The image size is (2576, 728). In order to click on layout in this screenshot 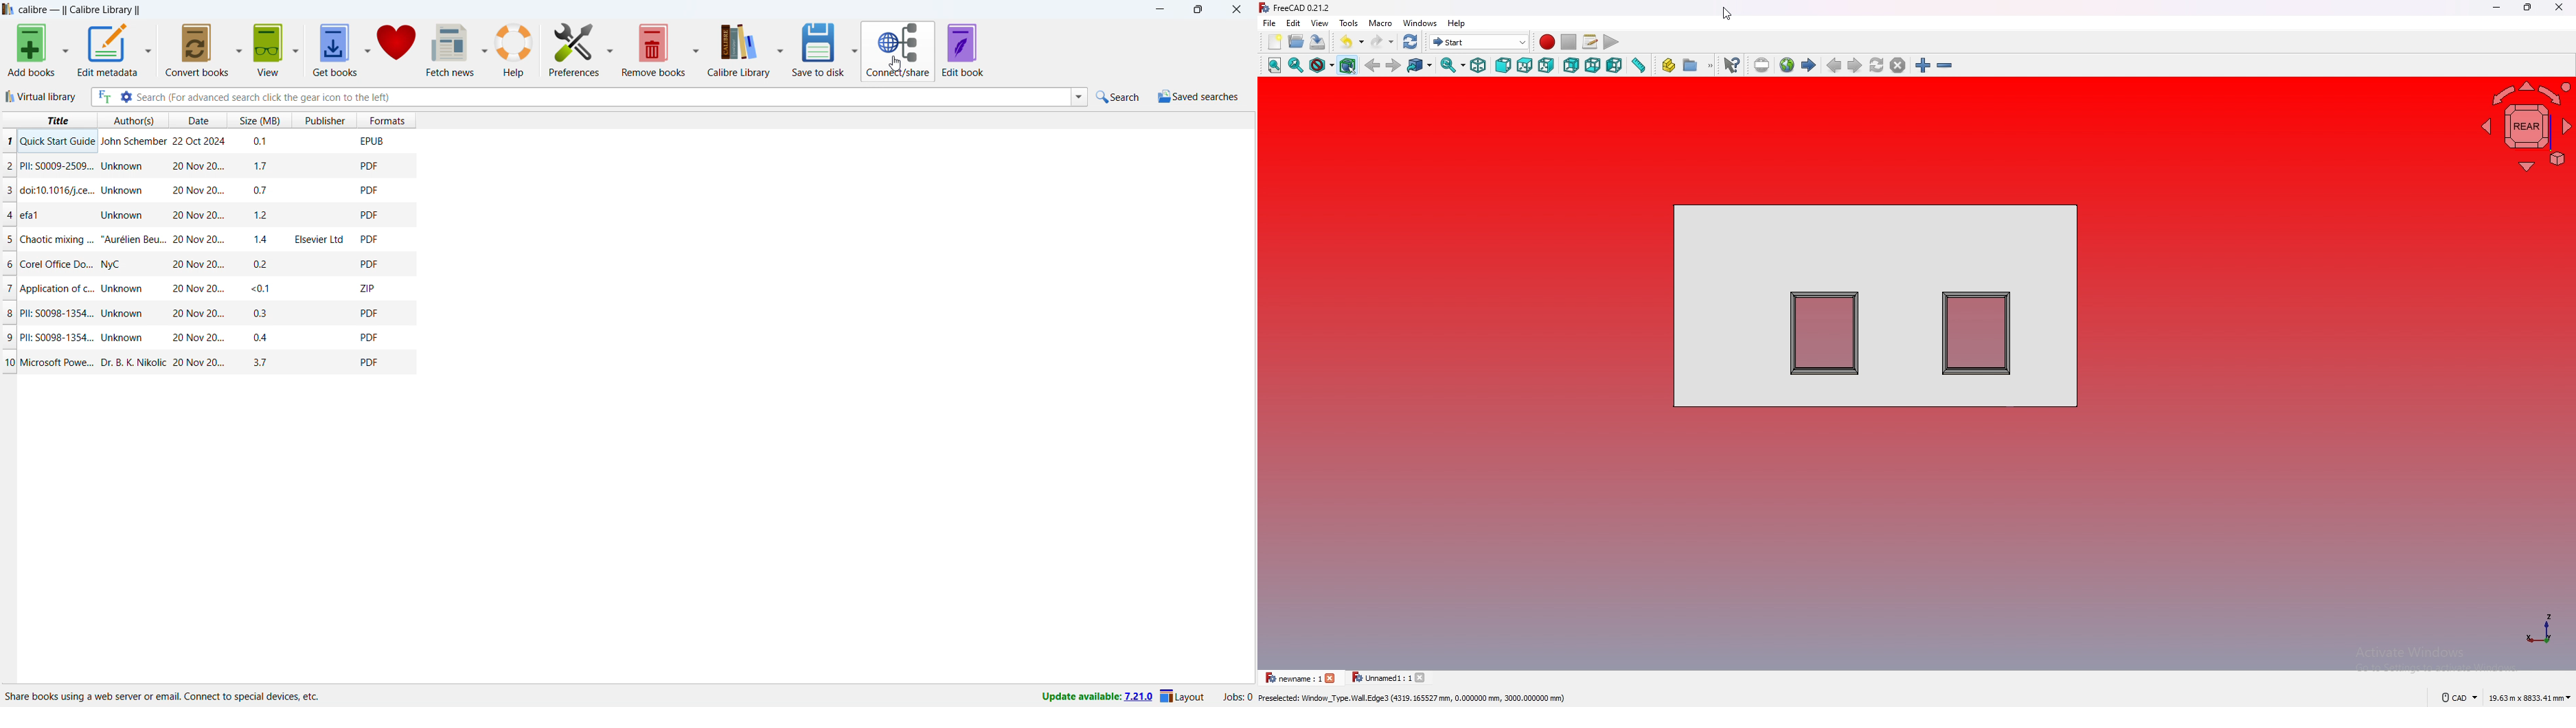, I will do `click(1184, 697)`.